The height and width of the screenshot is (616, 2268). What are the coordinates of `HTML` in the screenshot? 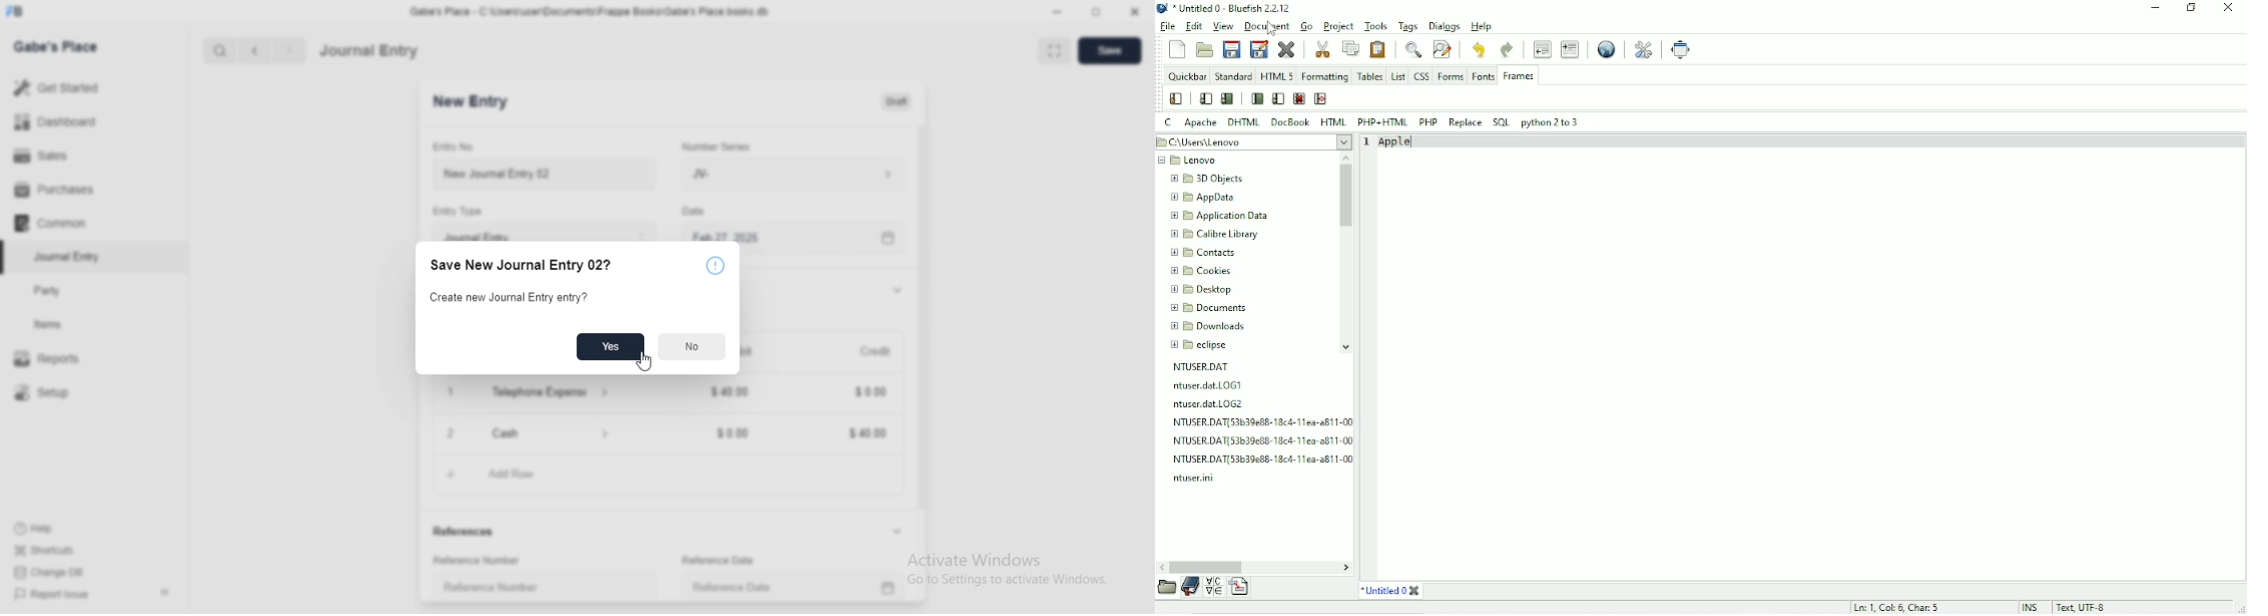 It's located at (1334, 121).